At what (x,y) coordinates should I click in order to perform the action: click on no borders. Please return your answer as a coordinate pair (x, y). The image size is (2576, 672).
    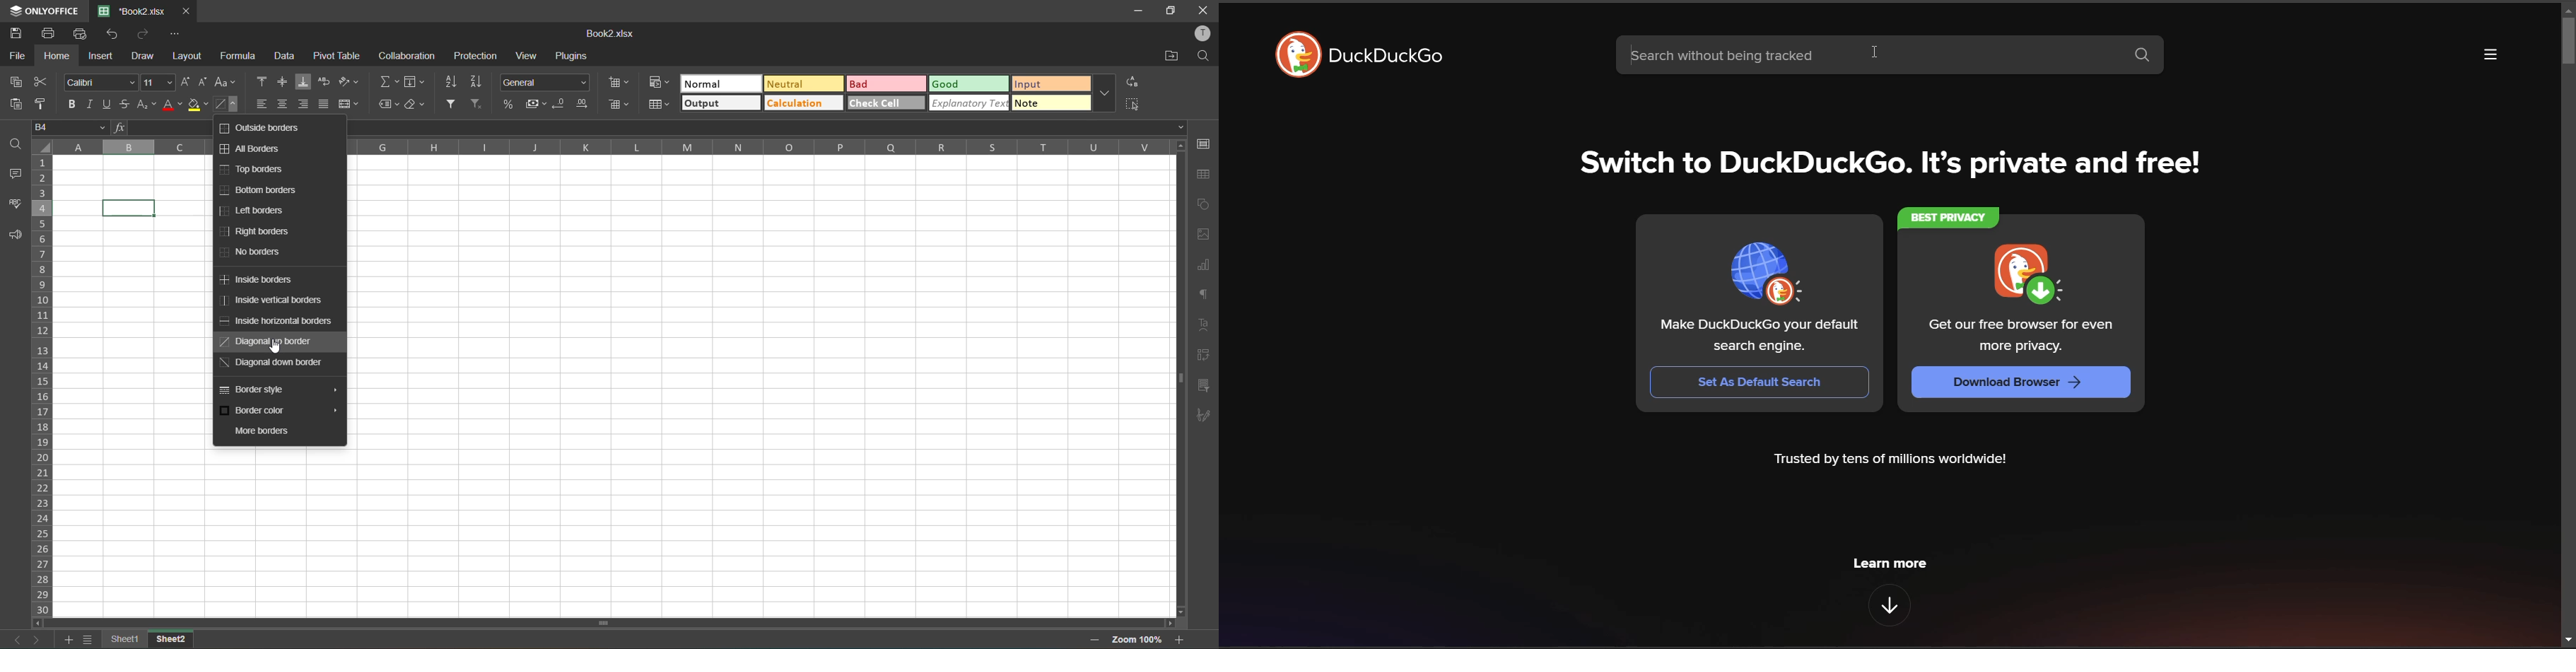
    Looking at the image, I should click on (255, 255).